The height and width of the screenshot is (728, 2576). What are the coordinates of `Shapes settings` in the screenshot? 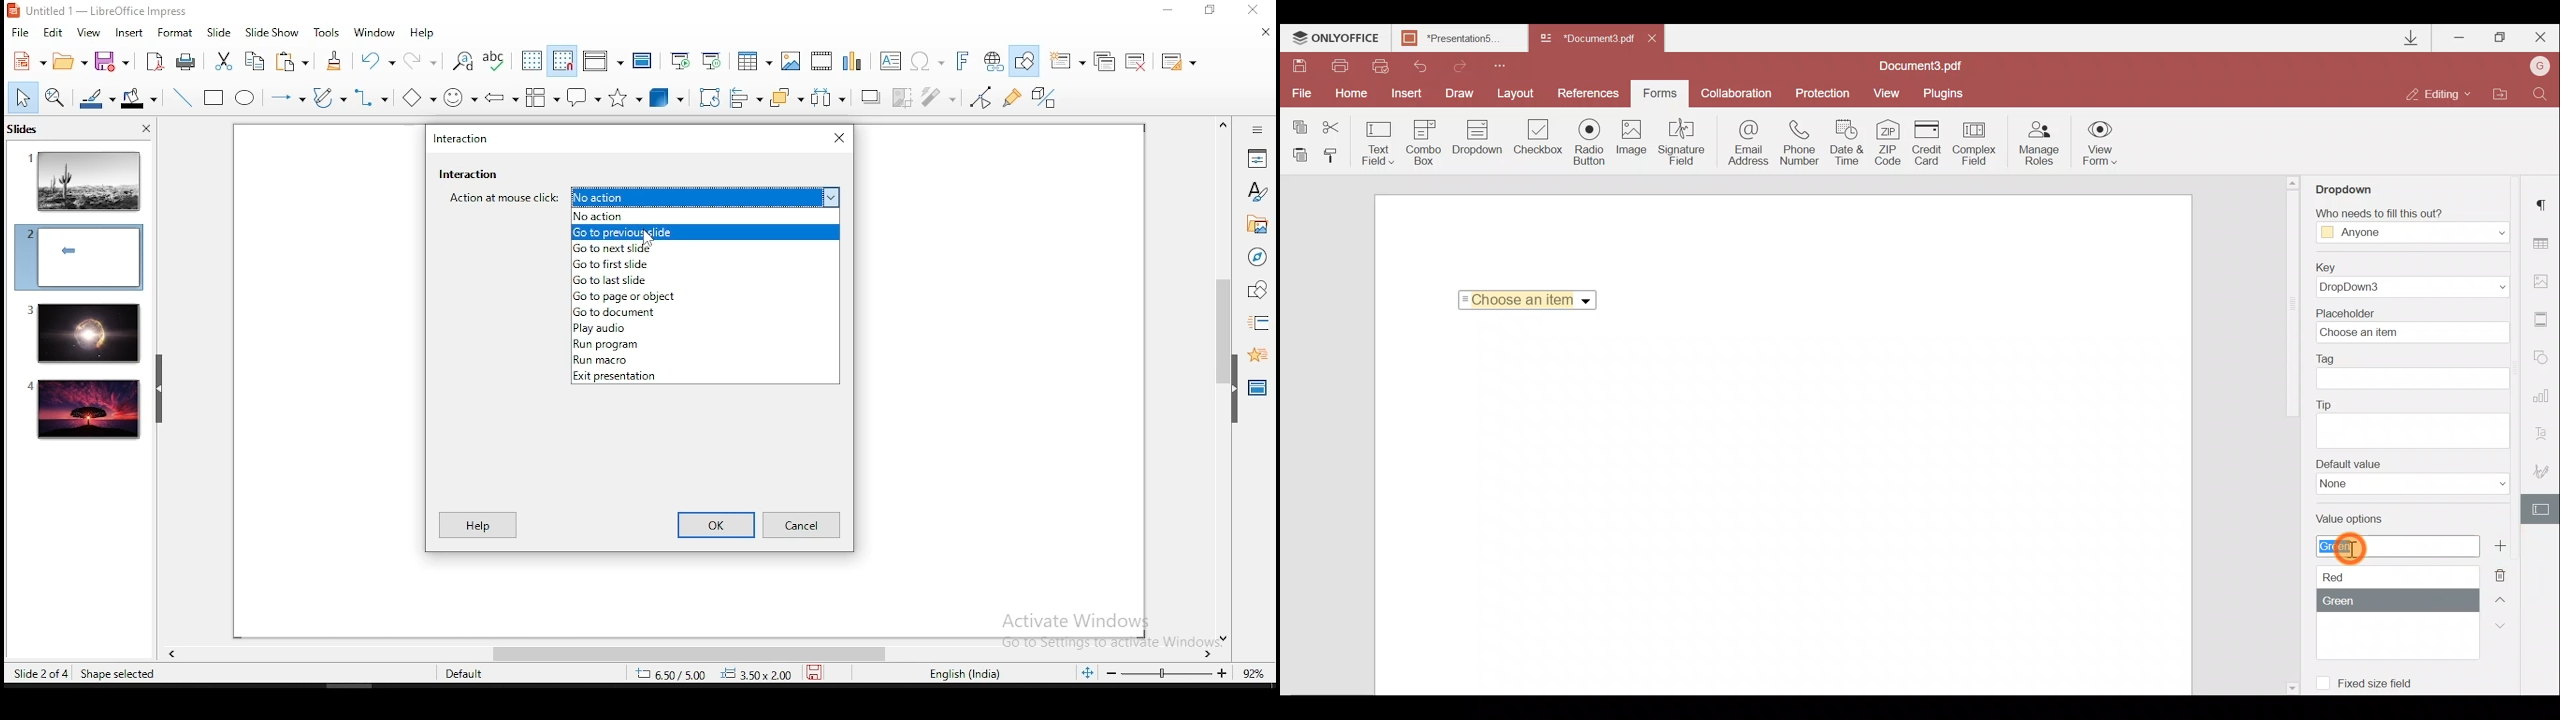 It's located at (2545, 359).